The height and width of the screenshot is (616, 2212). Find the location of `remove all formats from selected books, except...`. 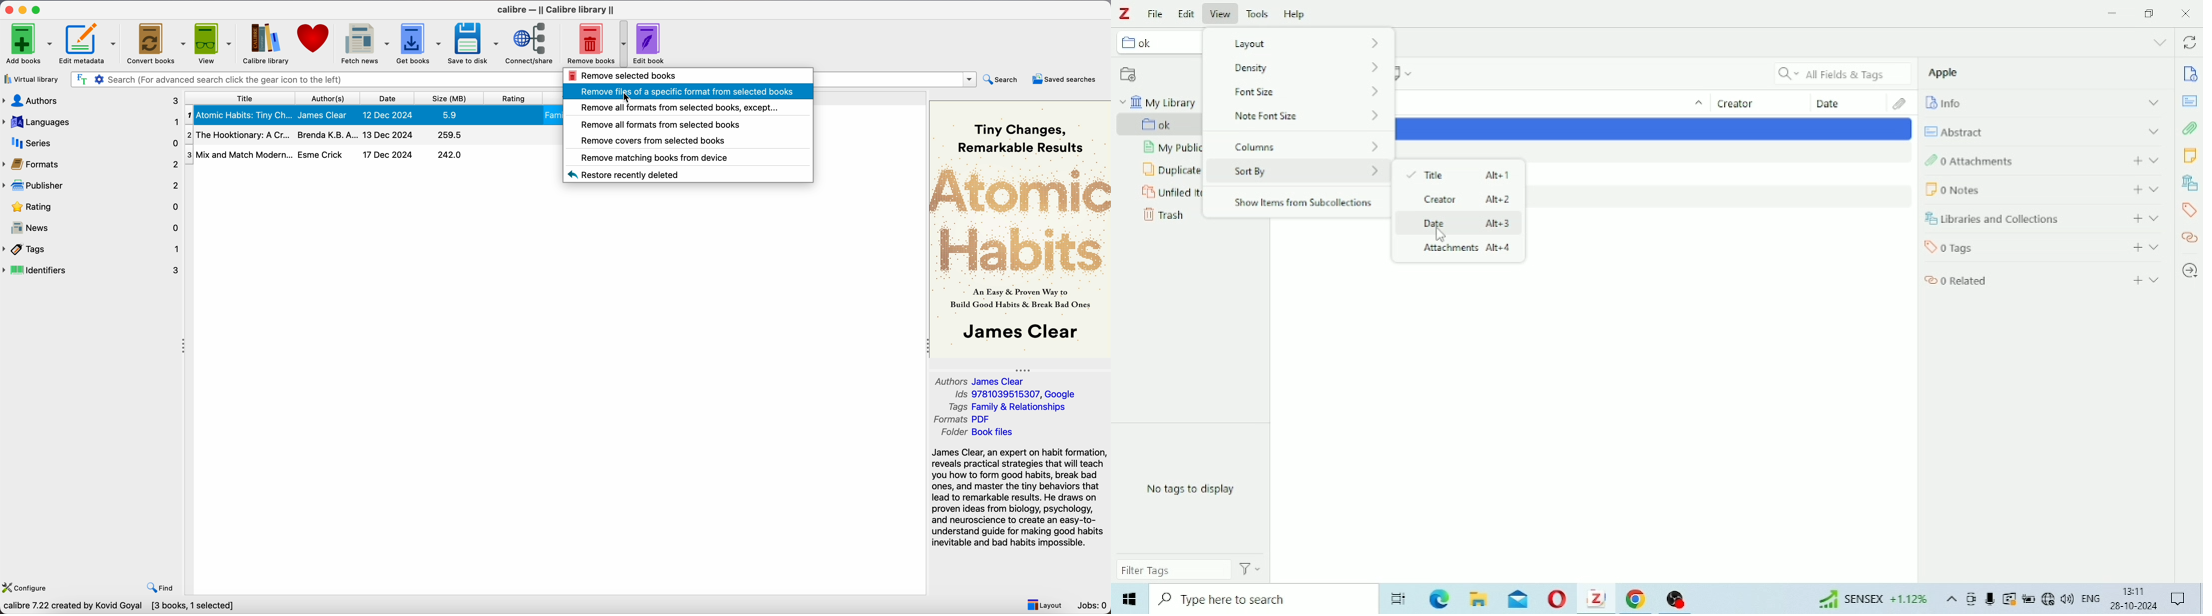

remove all formats from selected books, except... is located at coordinates (675, 108).